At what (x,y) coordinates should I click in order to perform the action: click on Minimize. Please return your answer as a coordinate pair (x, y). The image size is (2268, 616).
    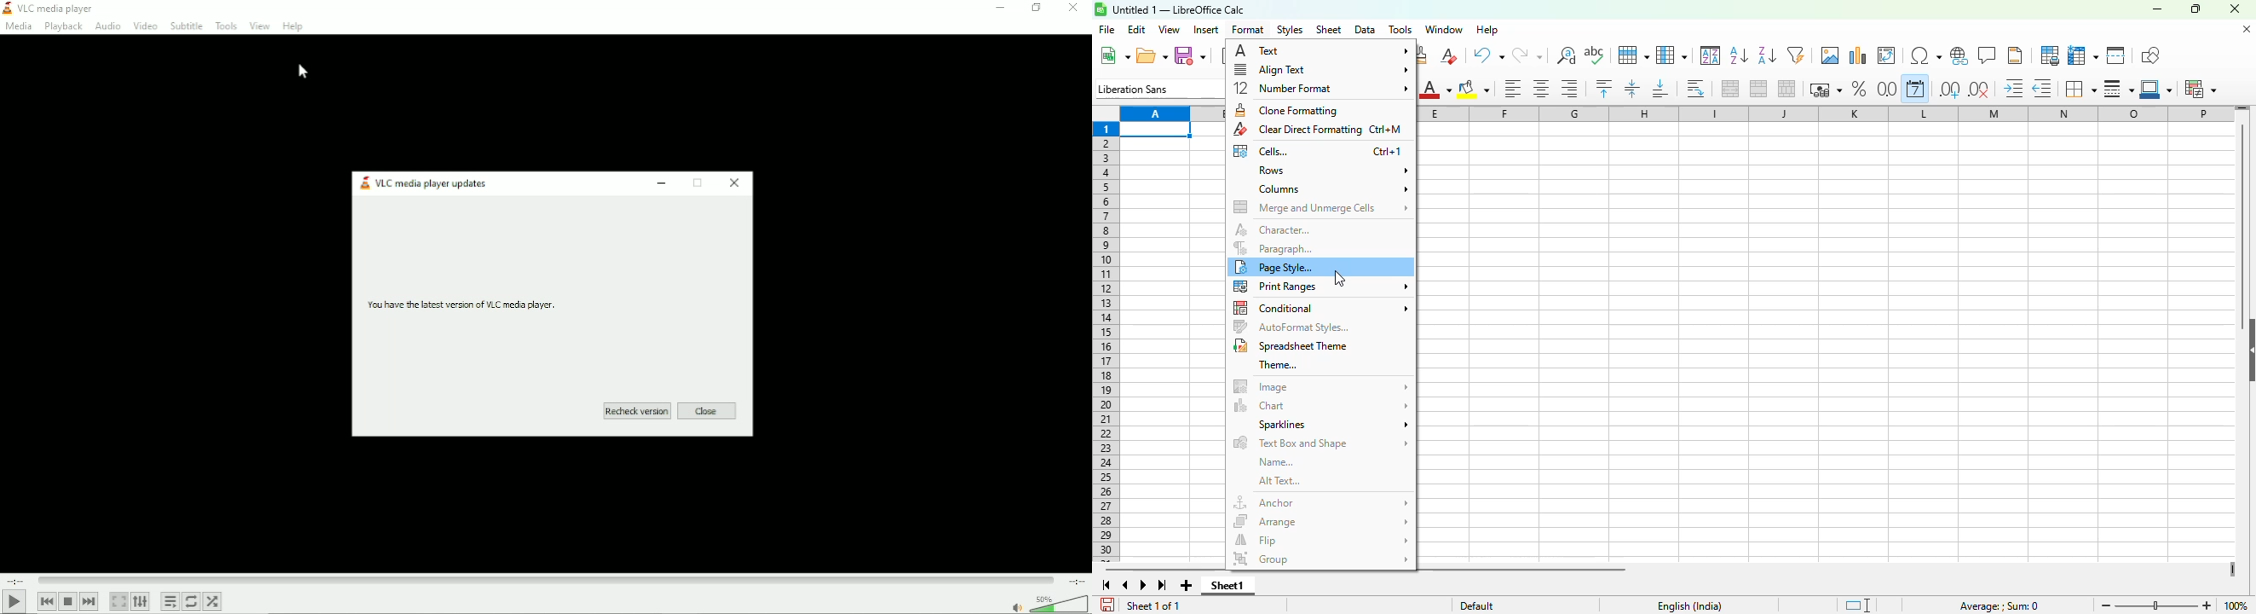
    Looking at the image, I should click on (1000, 8).